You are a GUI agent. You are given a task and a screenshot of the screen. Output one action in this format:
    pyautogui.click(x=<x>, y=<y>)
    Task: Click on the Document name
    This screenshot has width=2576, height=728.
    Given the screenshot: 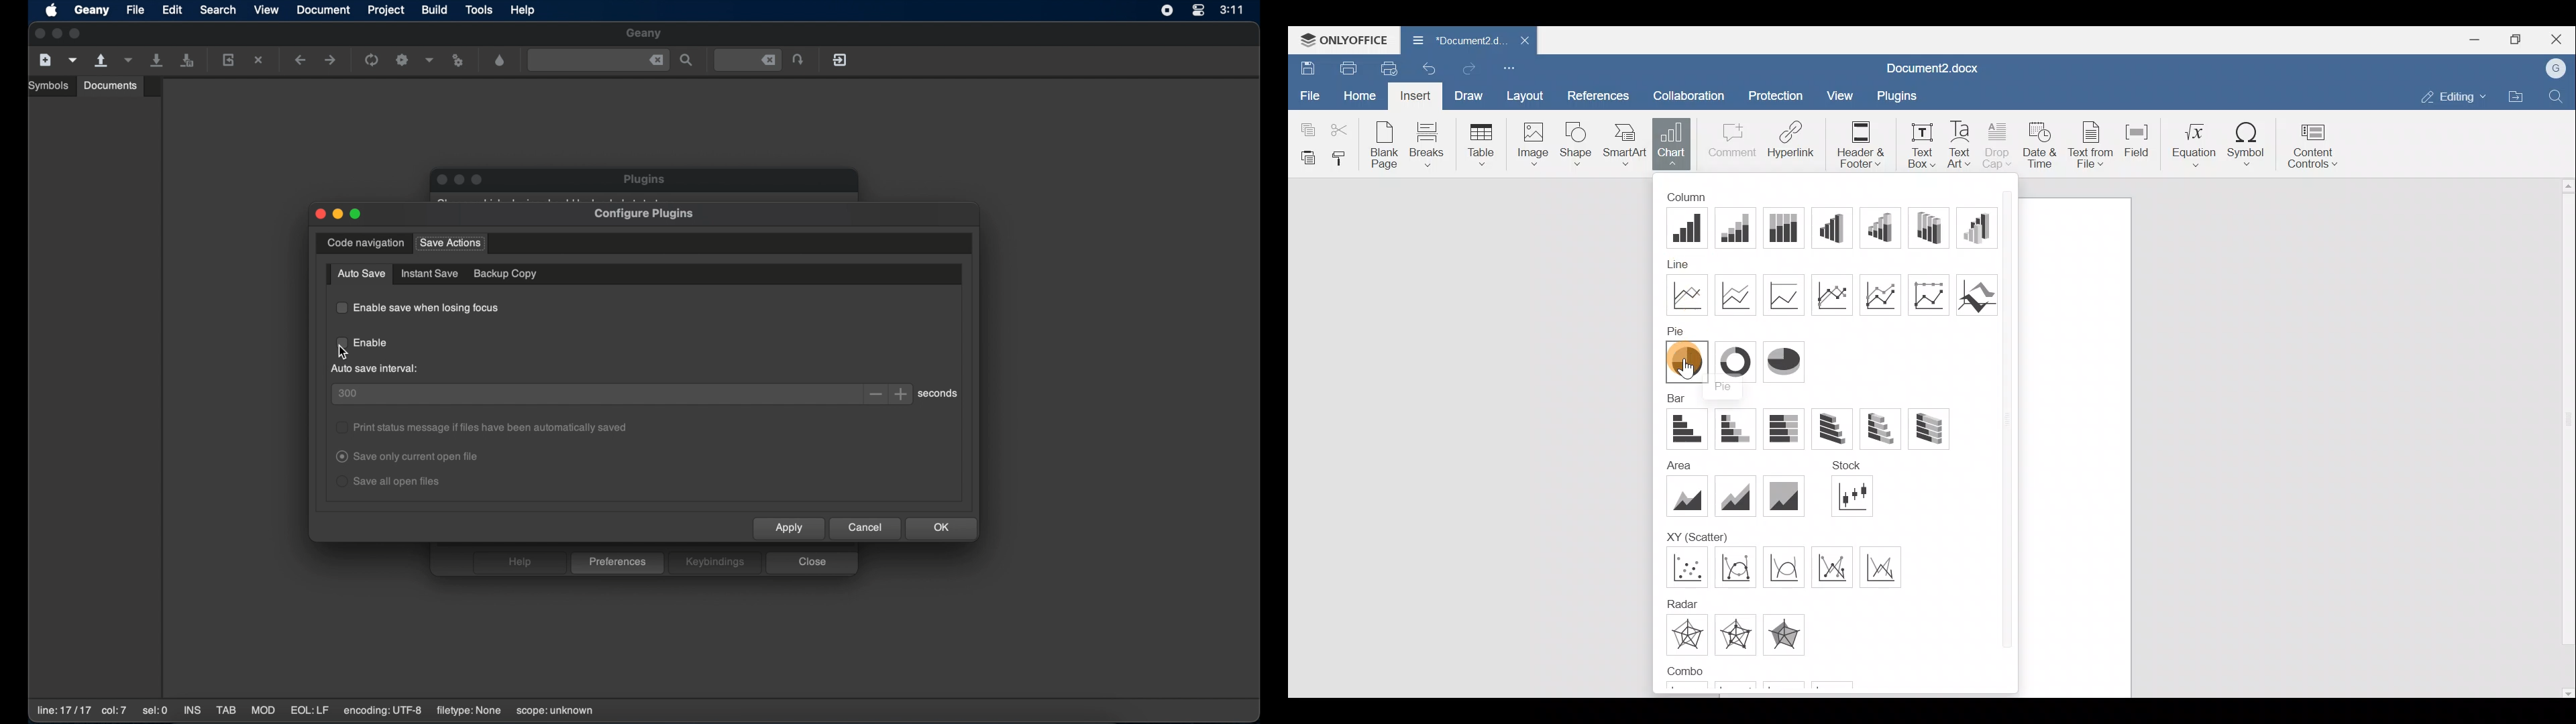 What is the action you would take?
    pyautogui.click(x=1941, y=66)
    